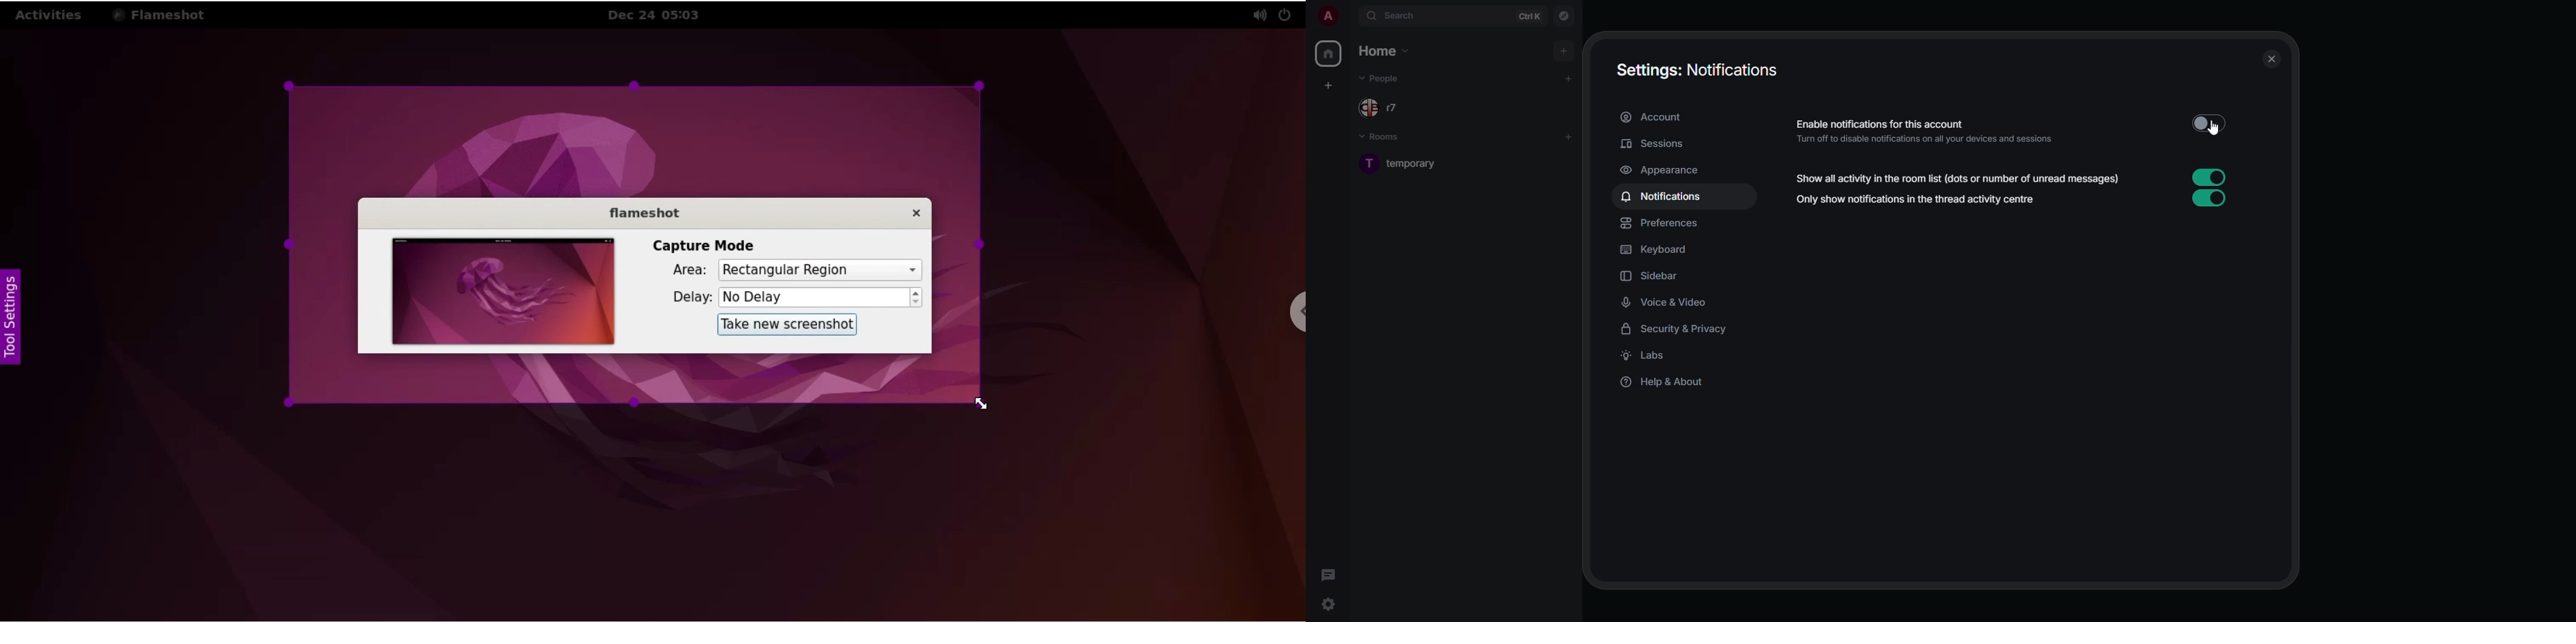  What do you see at coordinates (1570, 134) in the screenshot?
I see `add` at bounding box center [1570, 134].